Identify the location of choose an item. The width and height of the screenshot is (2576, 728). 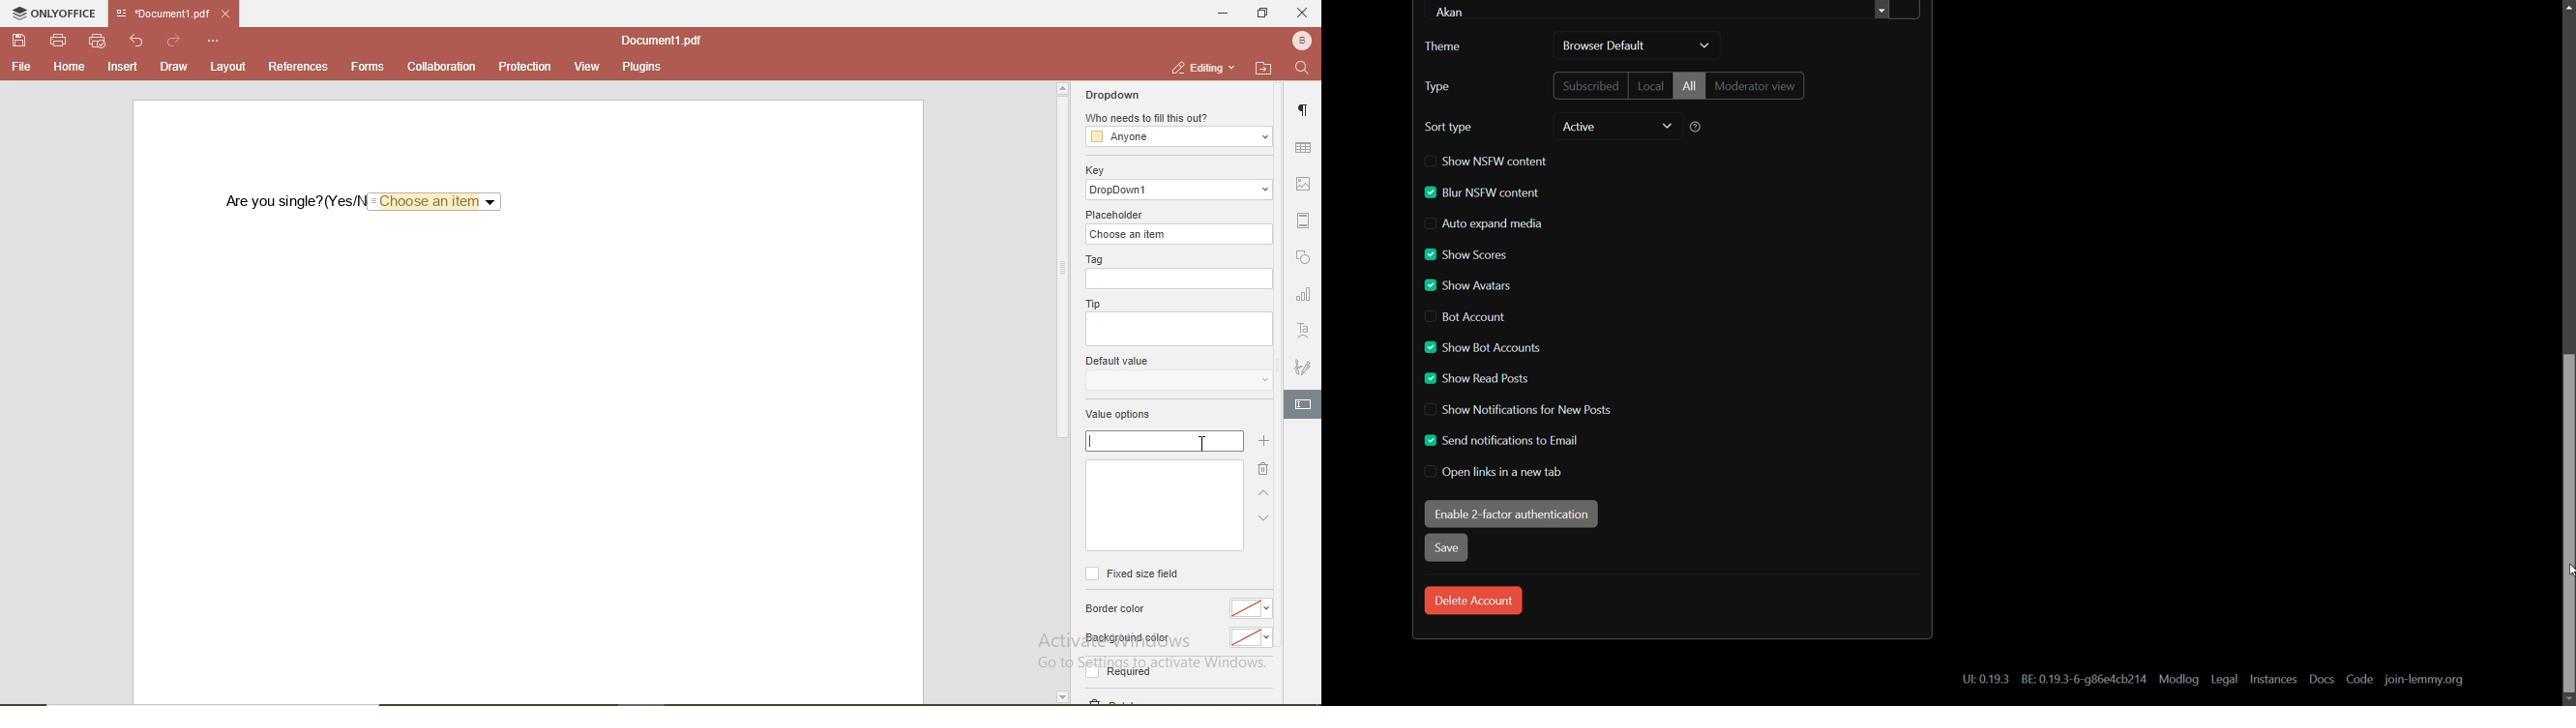
(1176, 235).